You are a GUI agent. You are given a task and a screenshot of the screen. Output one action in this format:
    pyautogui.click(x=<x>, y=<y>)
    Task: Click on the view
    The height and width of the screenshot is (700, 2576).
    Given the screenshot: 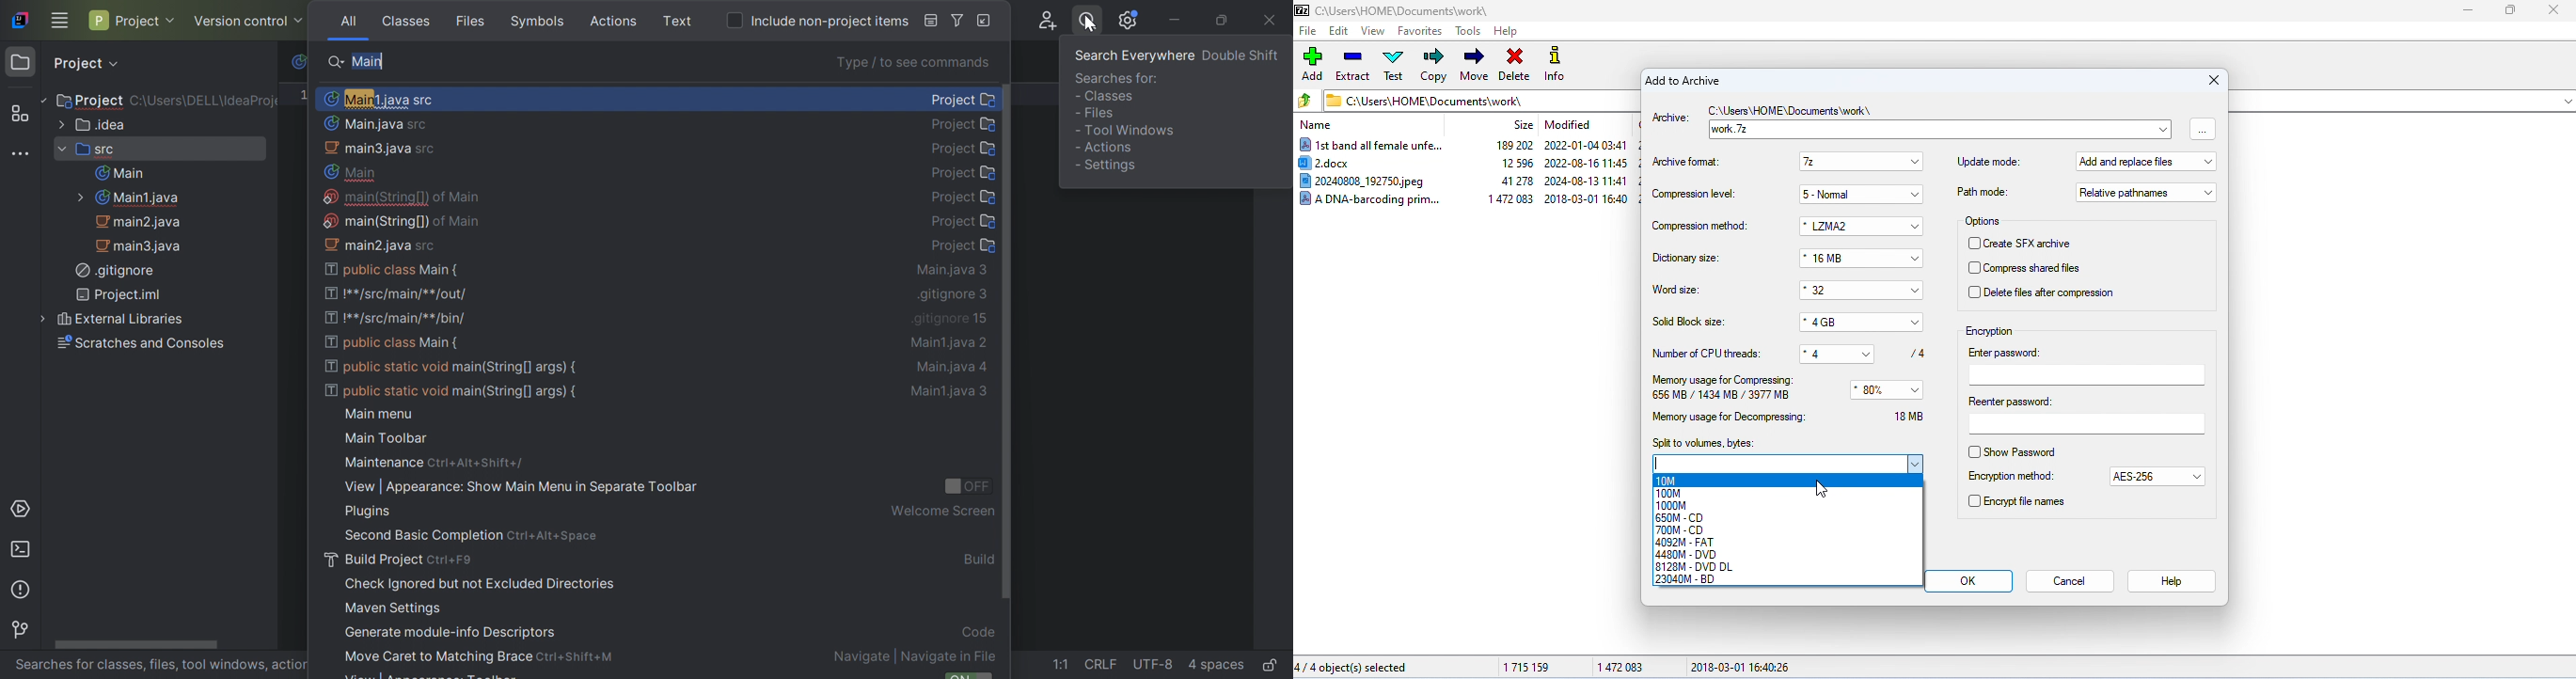 What is the action you would take?
    pyautogui.click(x=1372, y=31)
    